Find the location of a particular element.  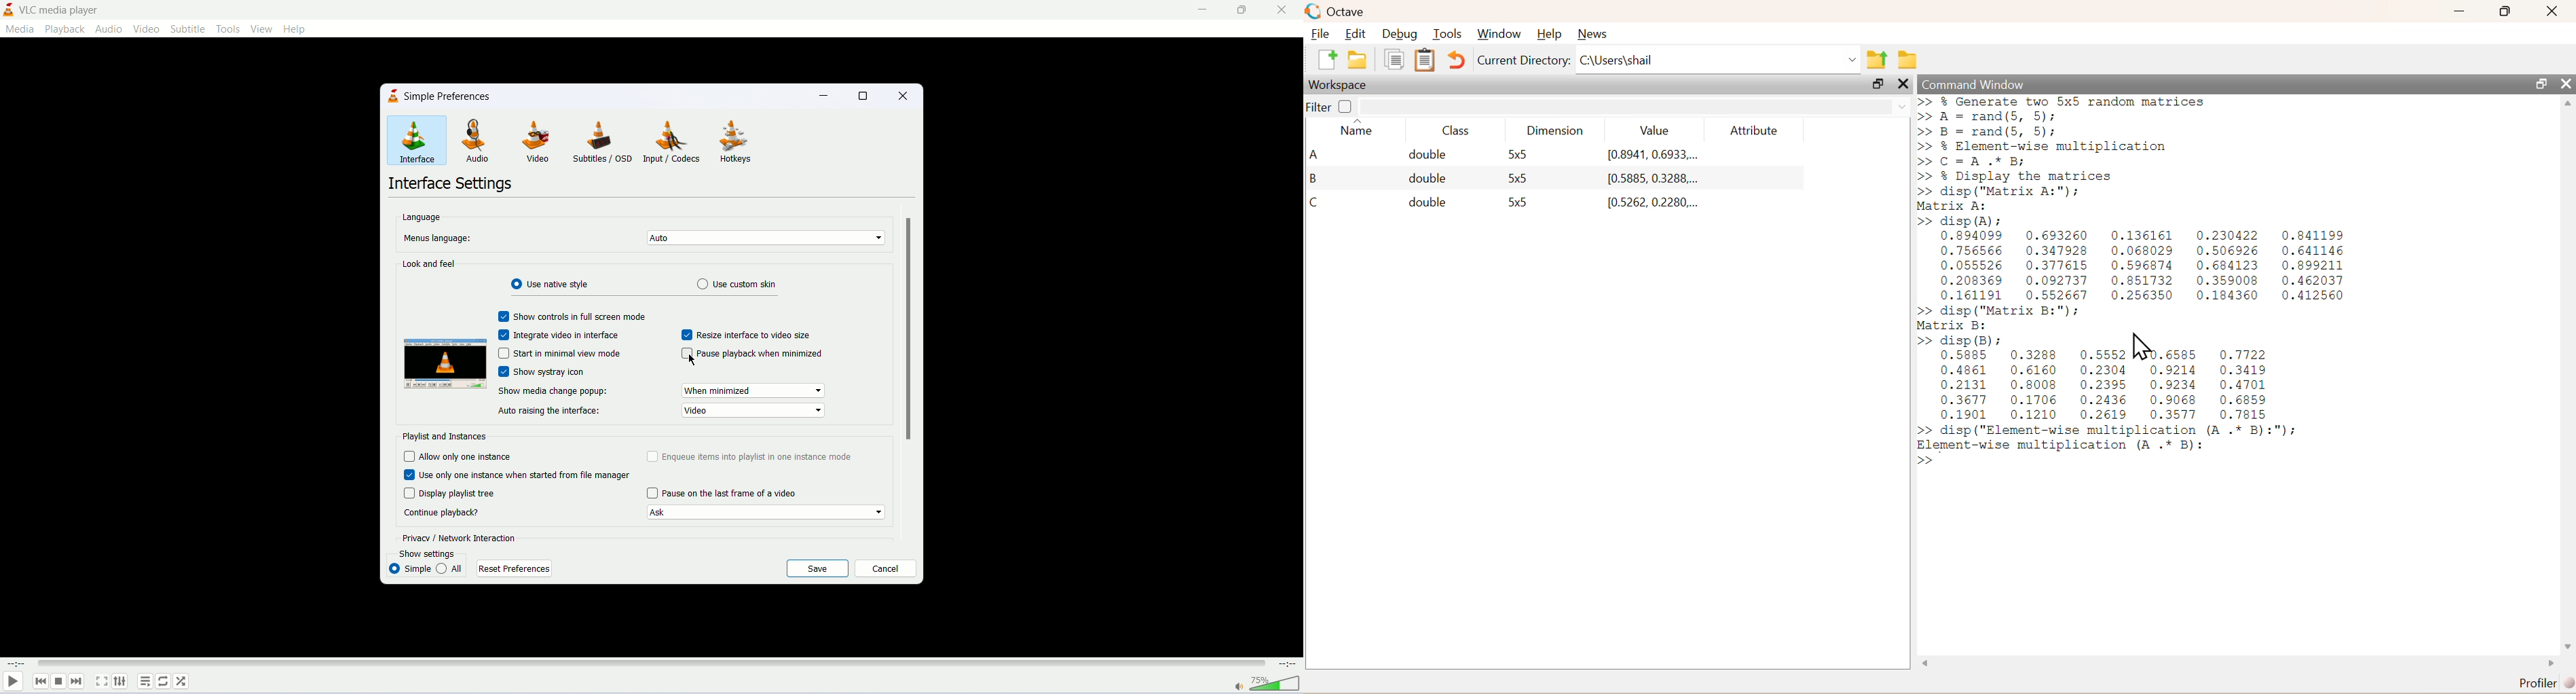

maximize is located at coordinates (1240, 13).